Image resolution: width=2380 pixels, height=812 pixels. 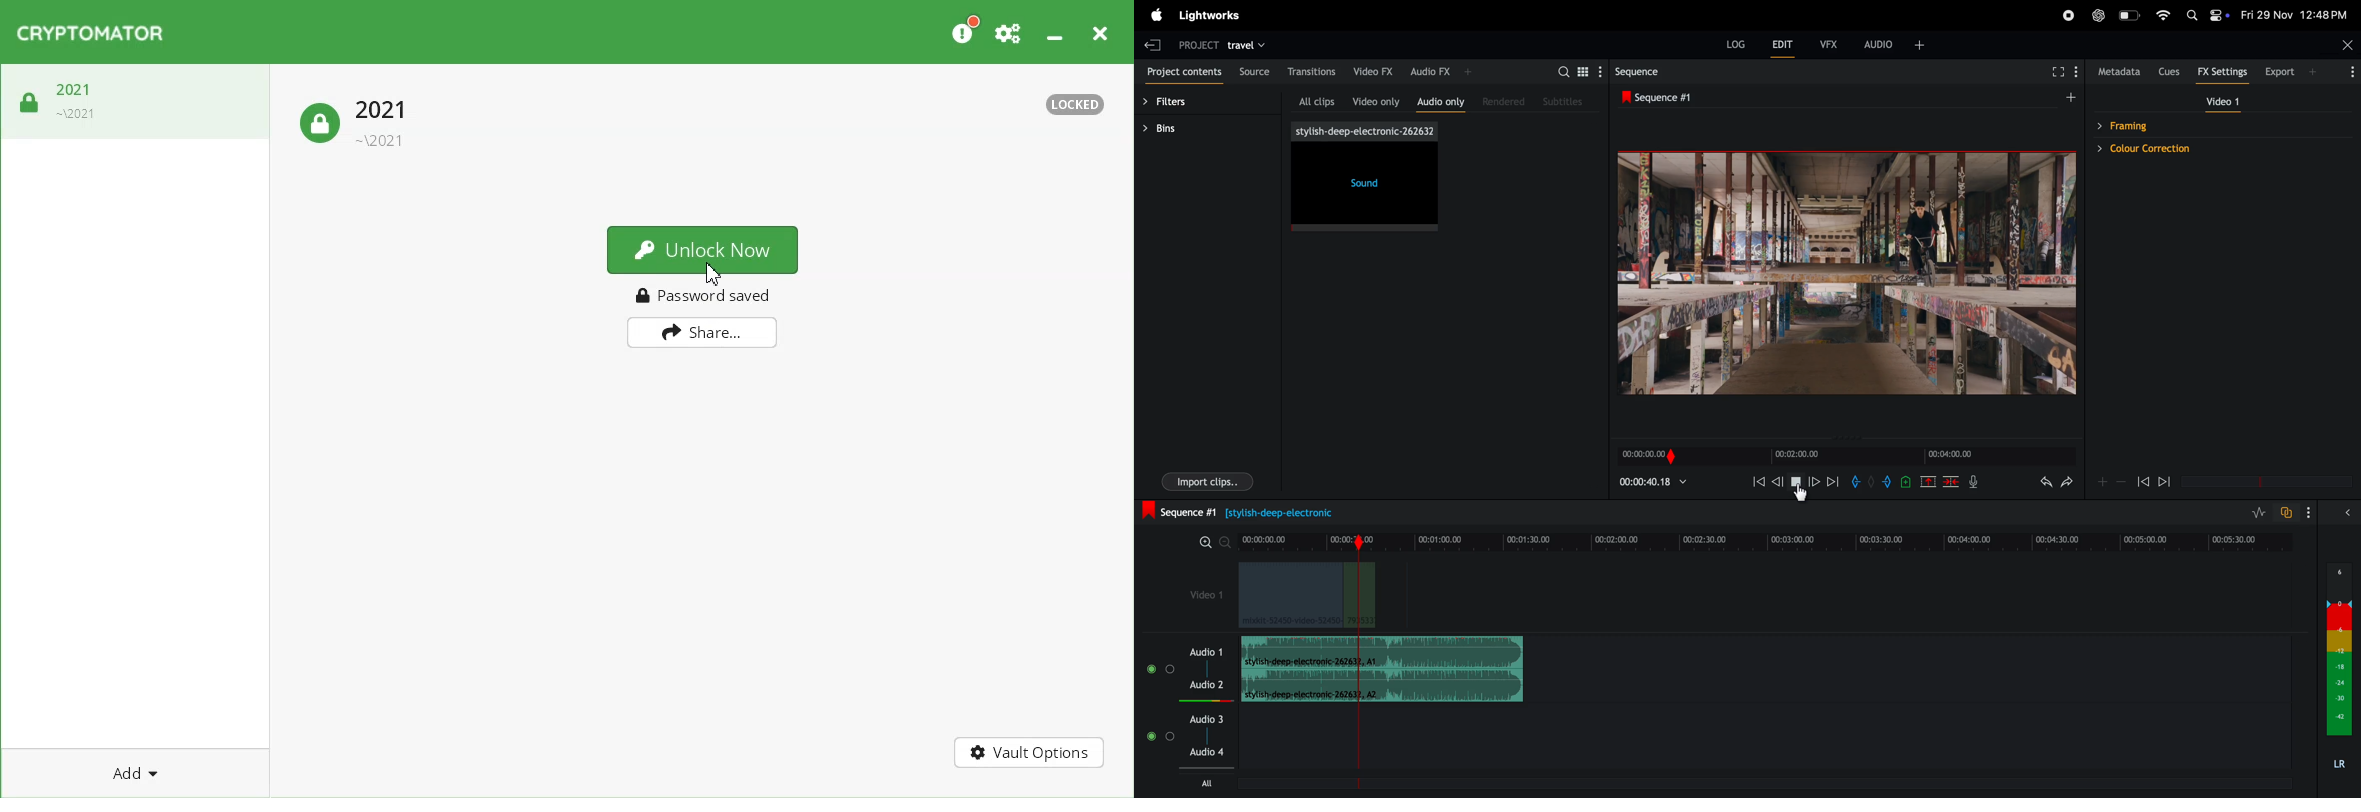 What do you see at coordinates (2097, 16) in the screenshot?
I see `chatgpt` at bounding box center [2097, 16].